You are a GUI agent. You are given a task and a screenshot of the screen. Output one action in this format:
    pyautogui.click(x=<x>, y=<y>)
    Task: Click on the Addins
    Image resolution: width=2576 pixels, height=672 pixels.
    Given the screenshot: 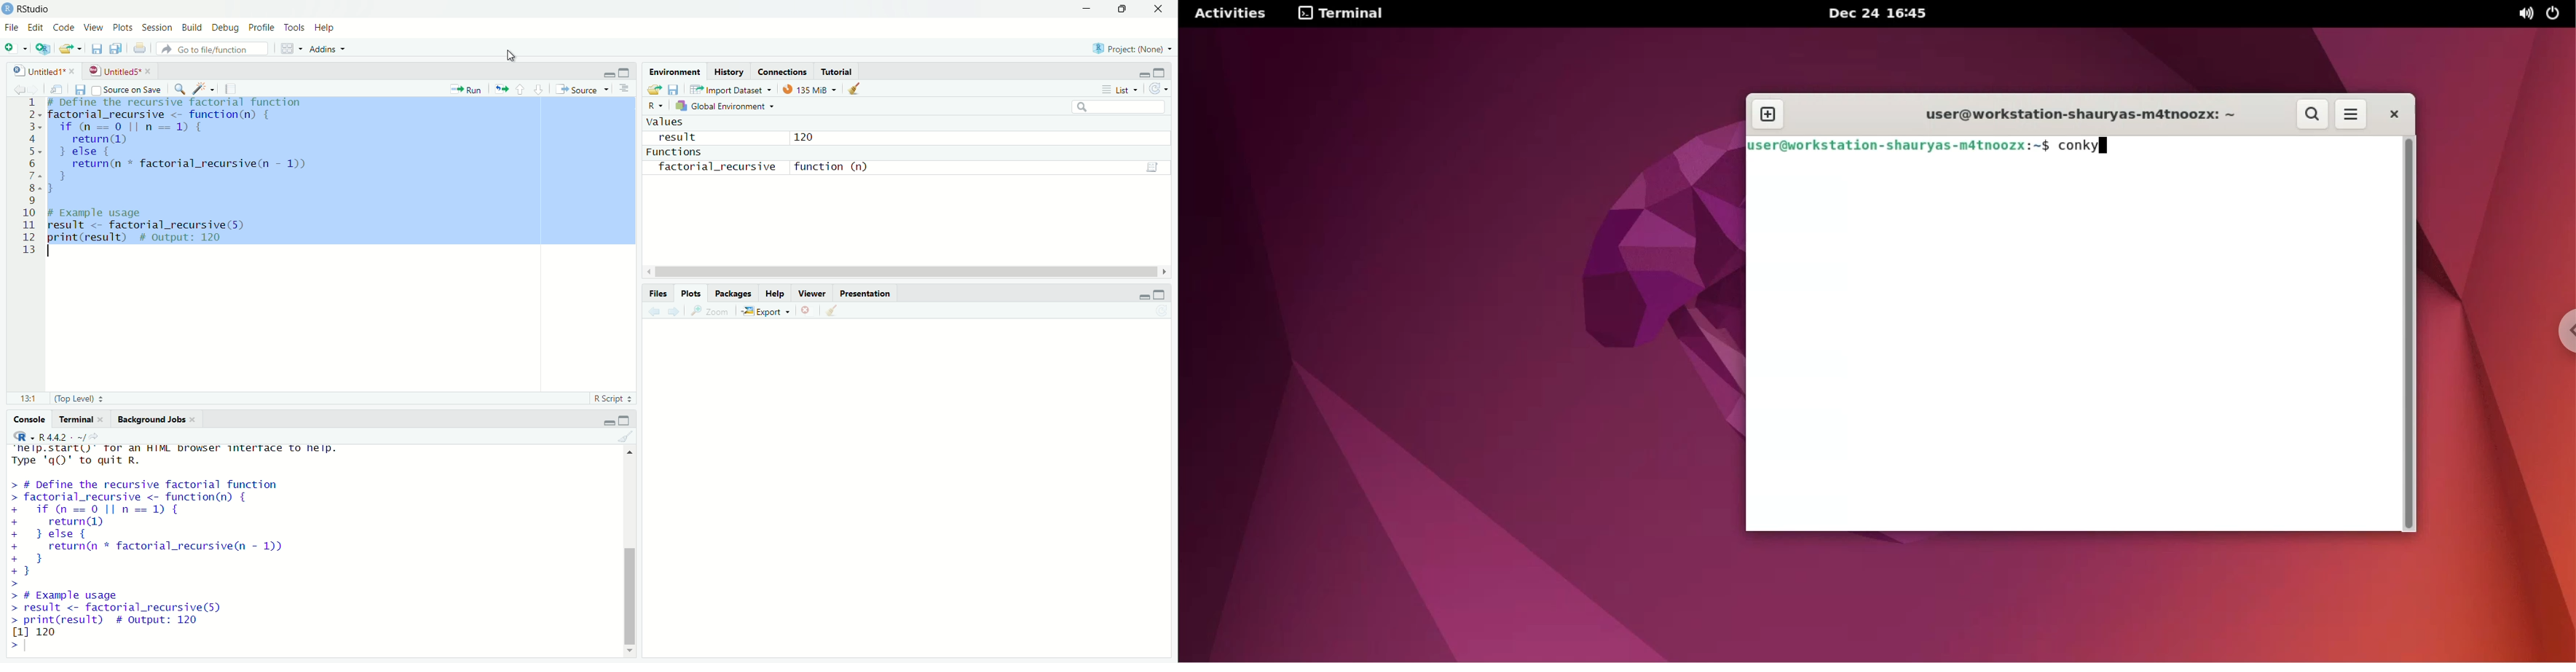 What is the action you would take?
    pyautogui.click(x=333, y=49)
    